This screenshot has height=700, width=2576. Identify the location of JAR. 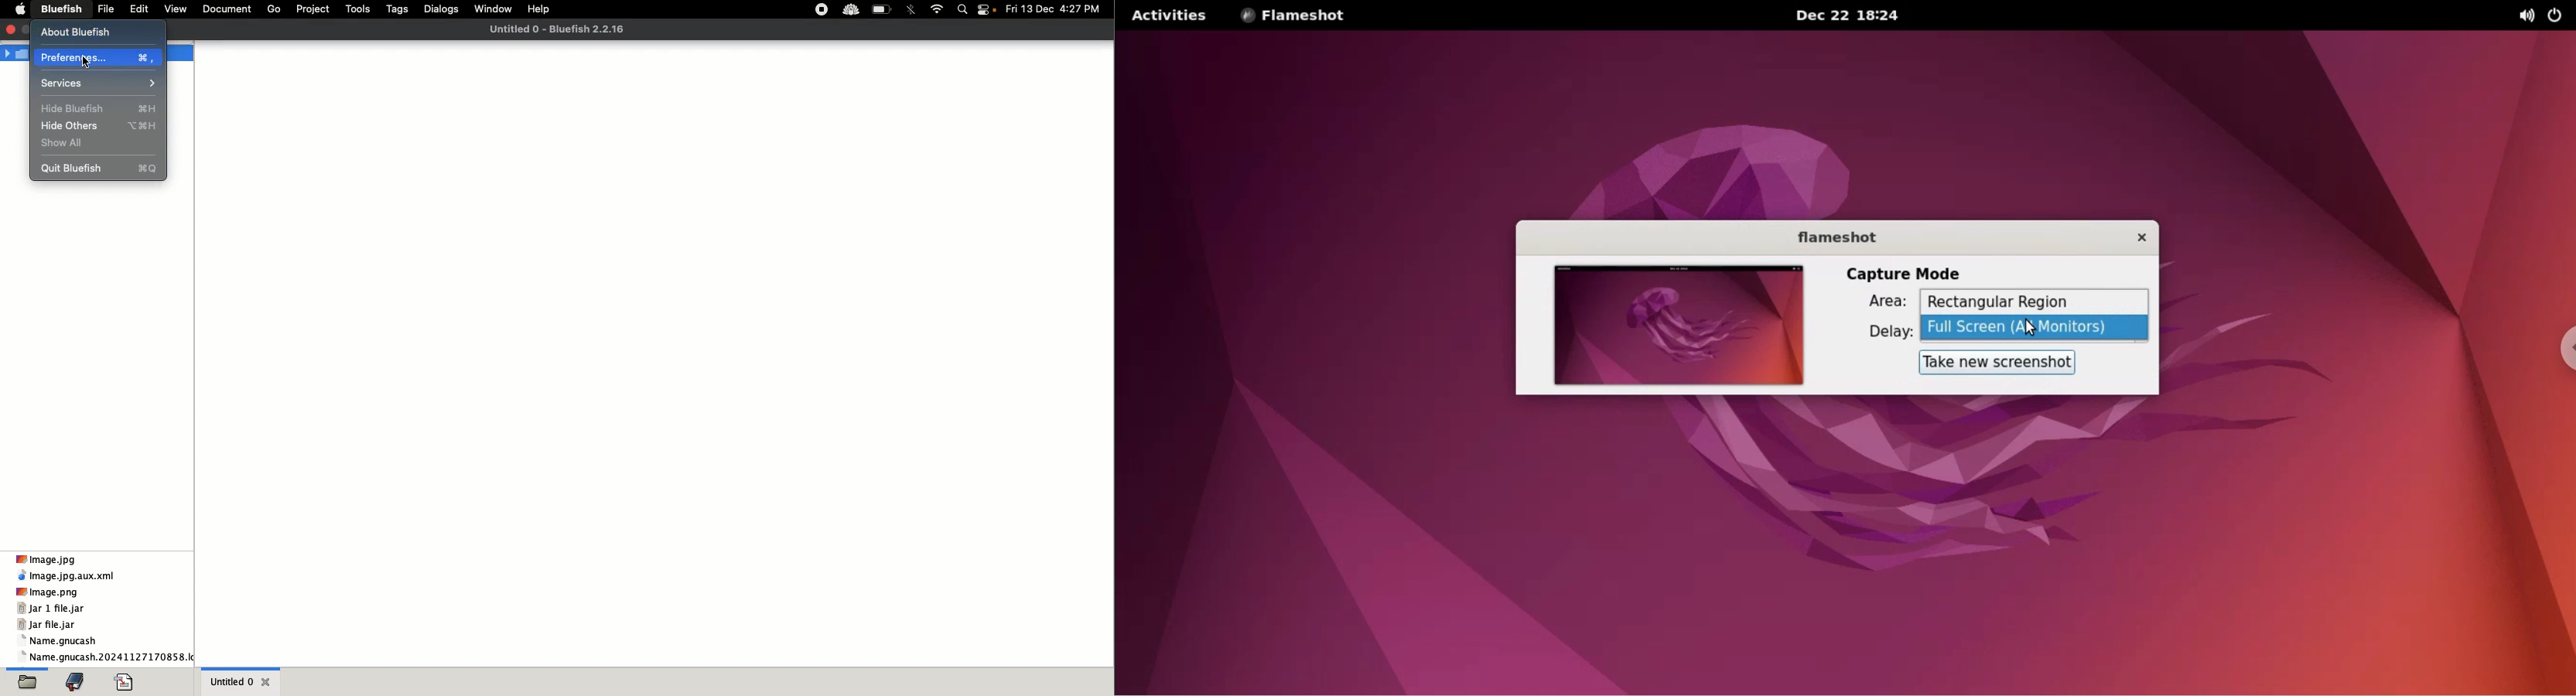
(55, 618).